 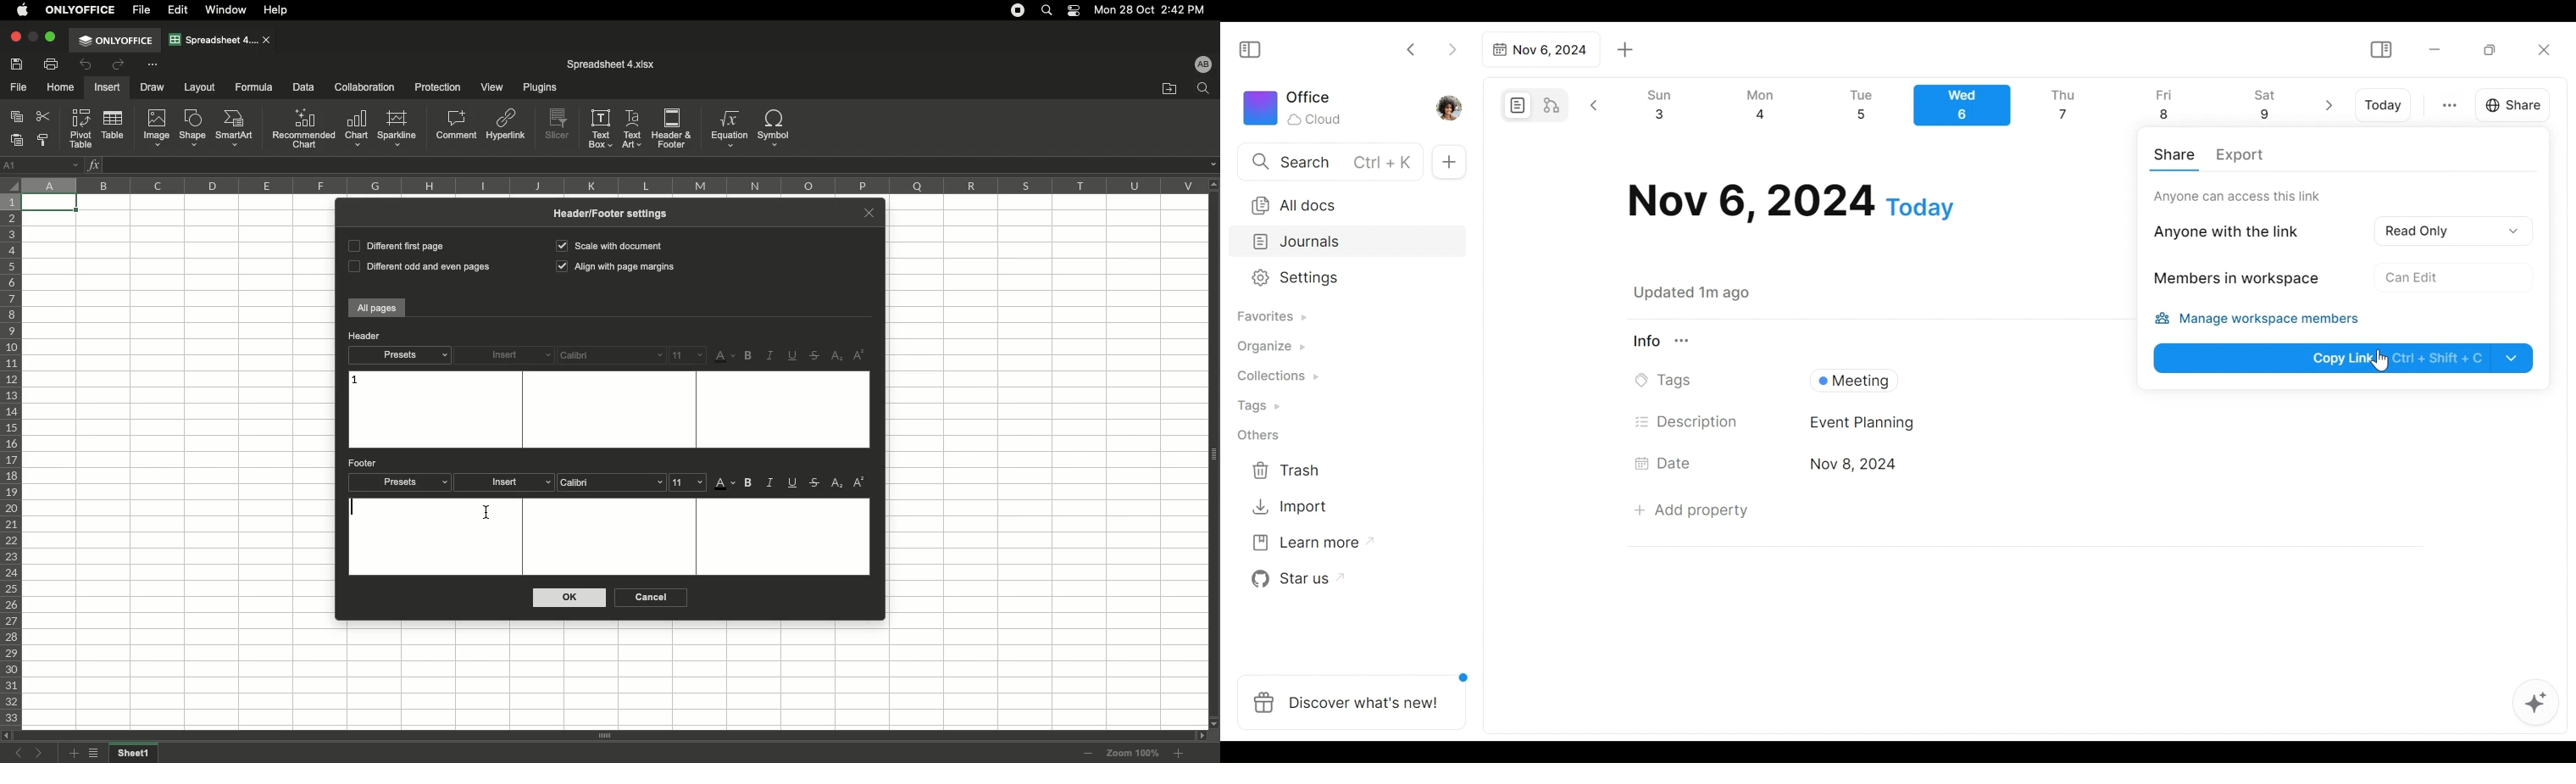 I want to click on Add new tab, so click(x=1626, y=50).